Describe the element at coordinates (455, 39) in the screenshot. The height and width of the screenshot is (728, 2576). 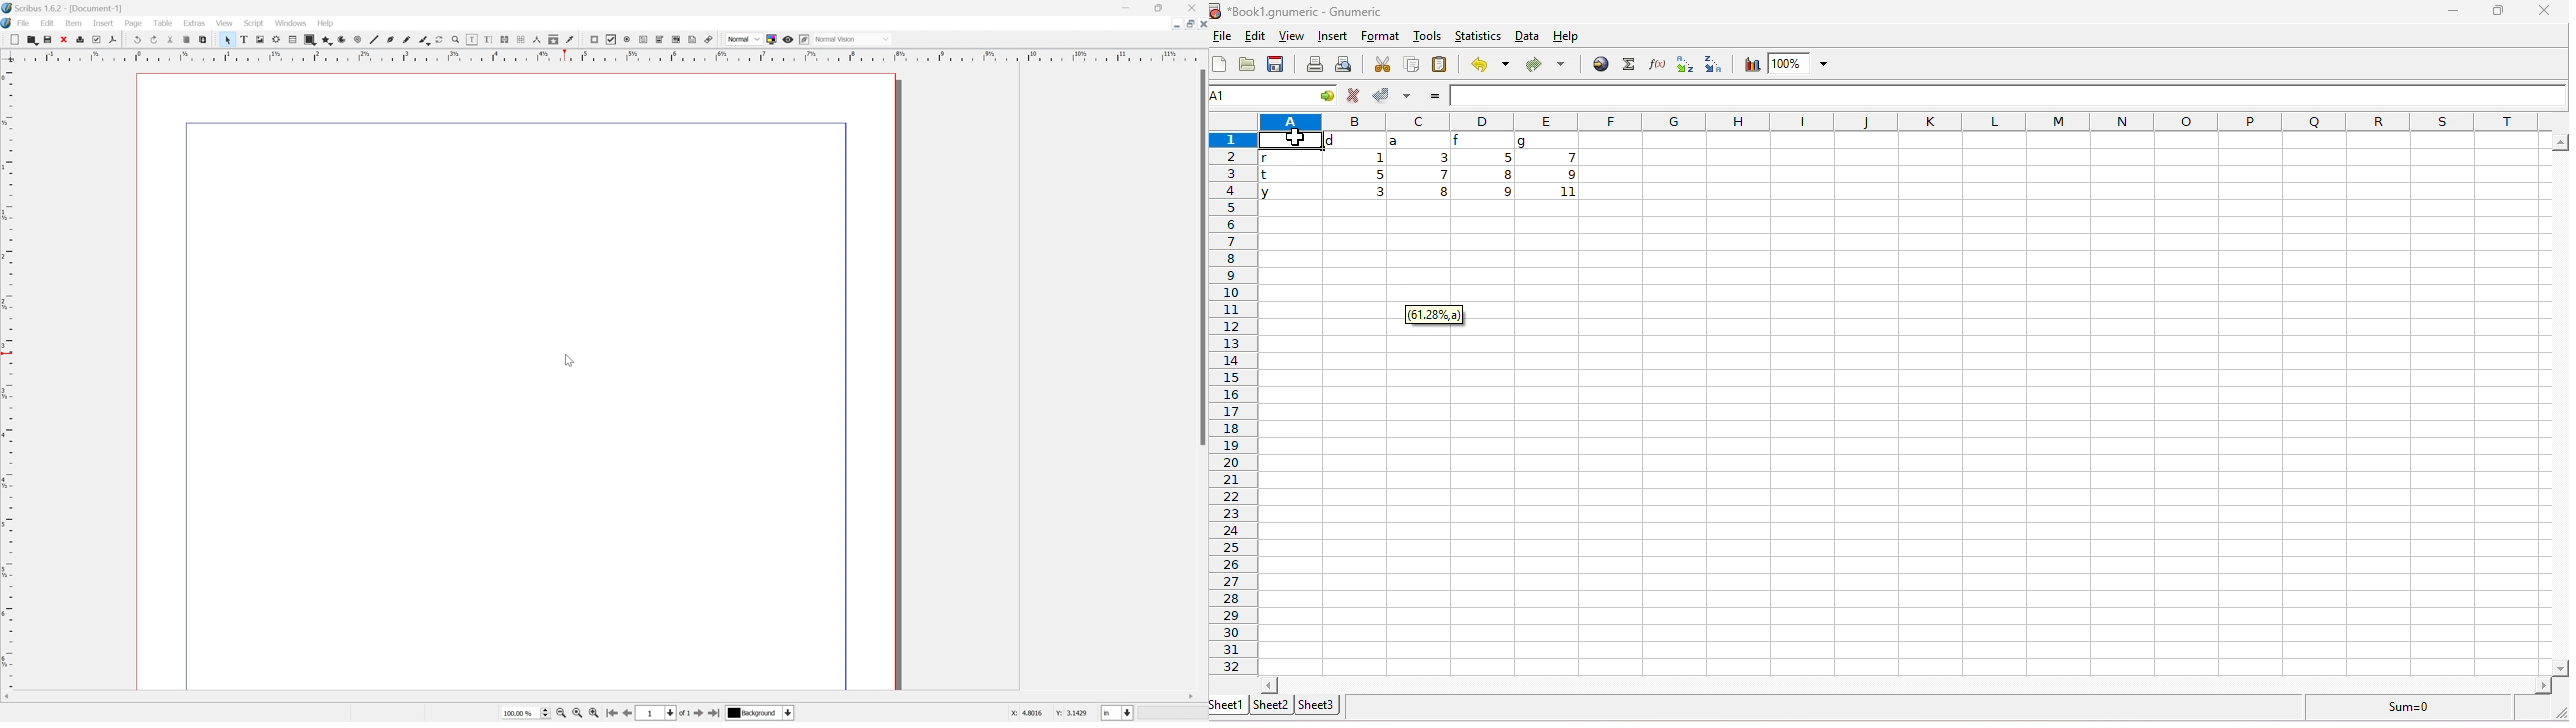
I see `zoom in or zoom out` at that location.